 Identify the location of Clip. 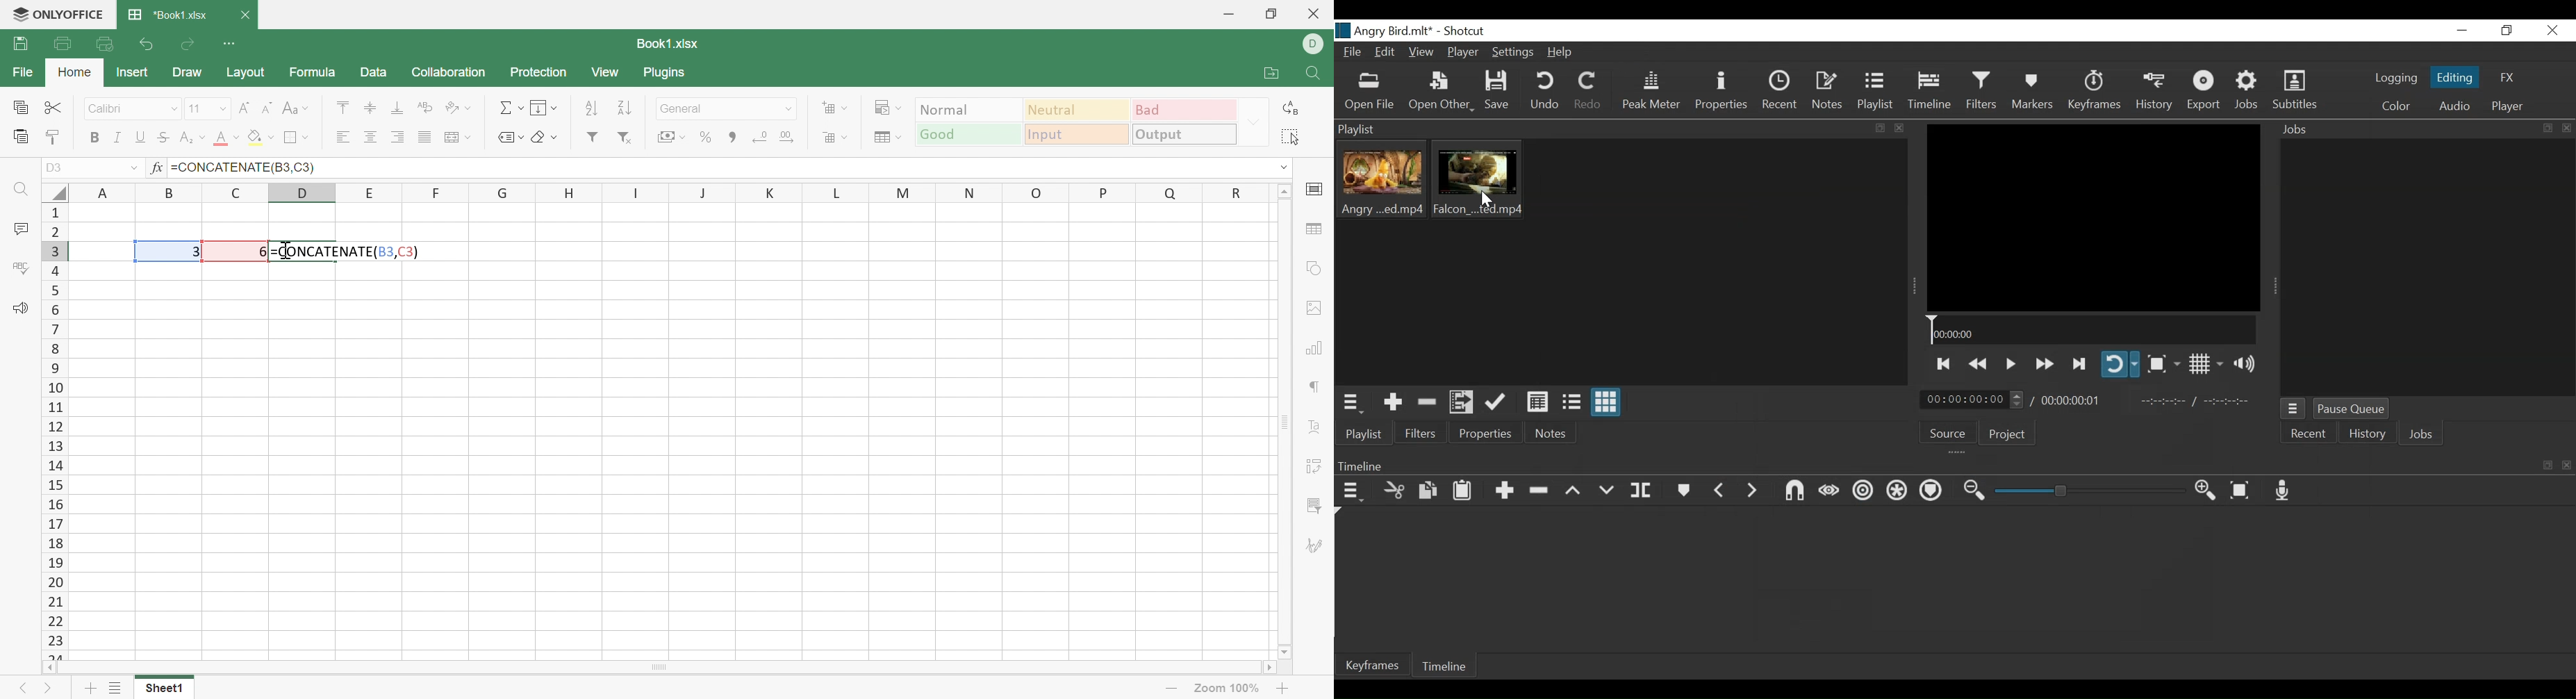
(1476, 181).